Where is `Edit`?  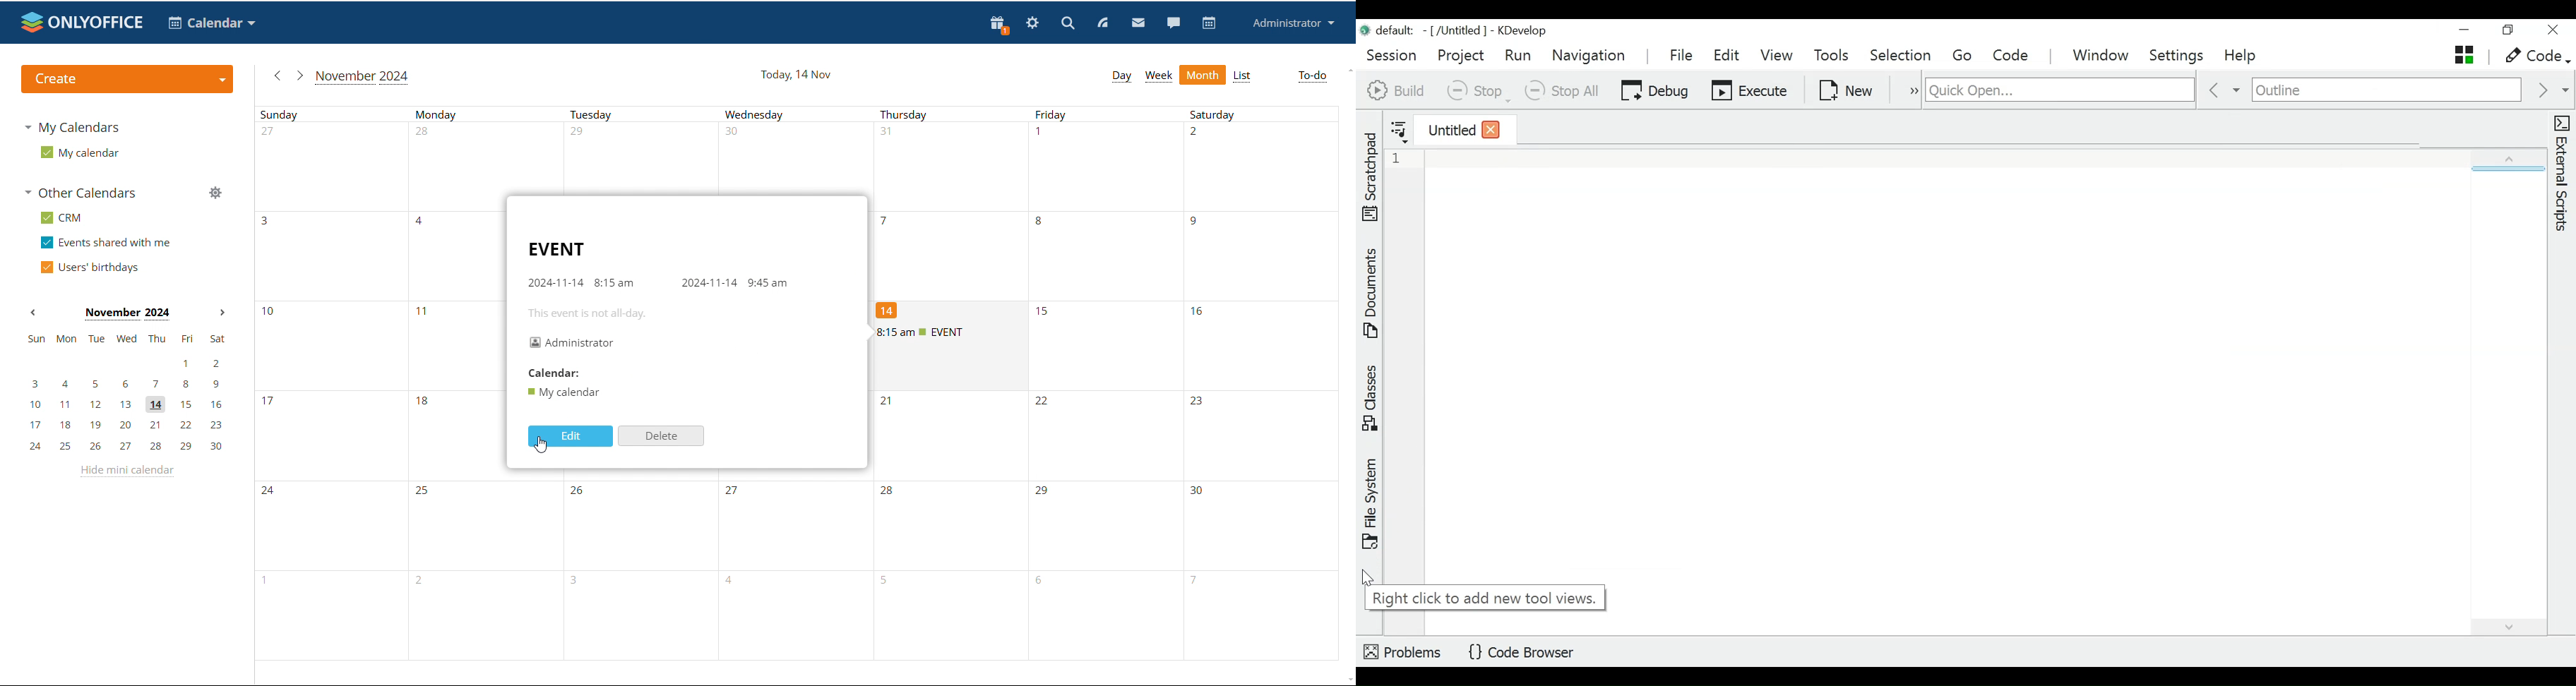
Edit is located at coordinates (1726, 55).